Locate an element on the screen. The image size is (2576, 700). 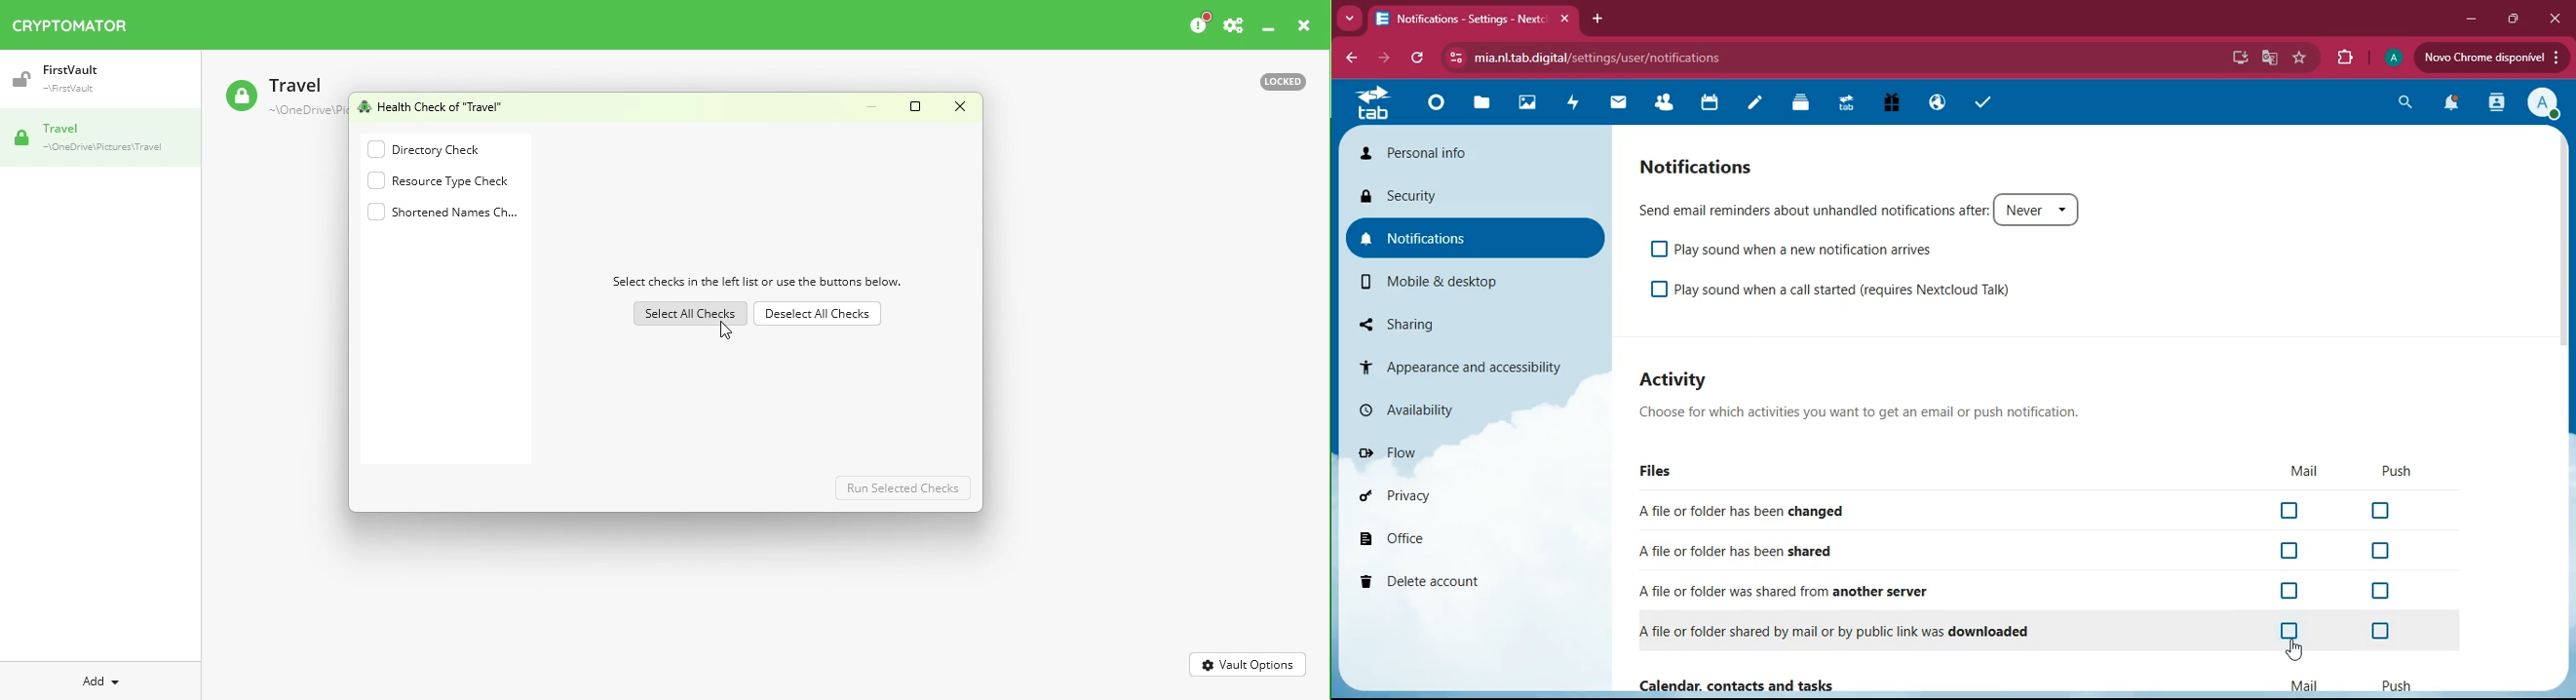
off is located at coordinates (2291, 511).